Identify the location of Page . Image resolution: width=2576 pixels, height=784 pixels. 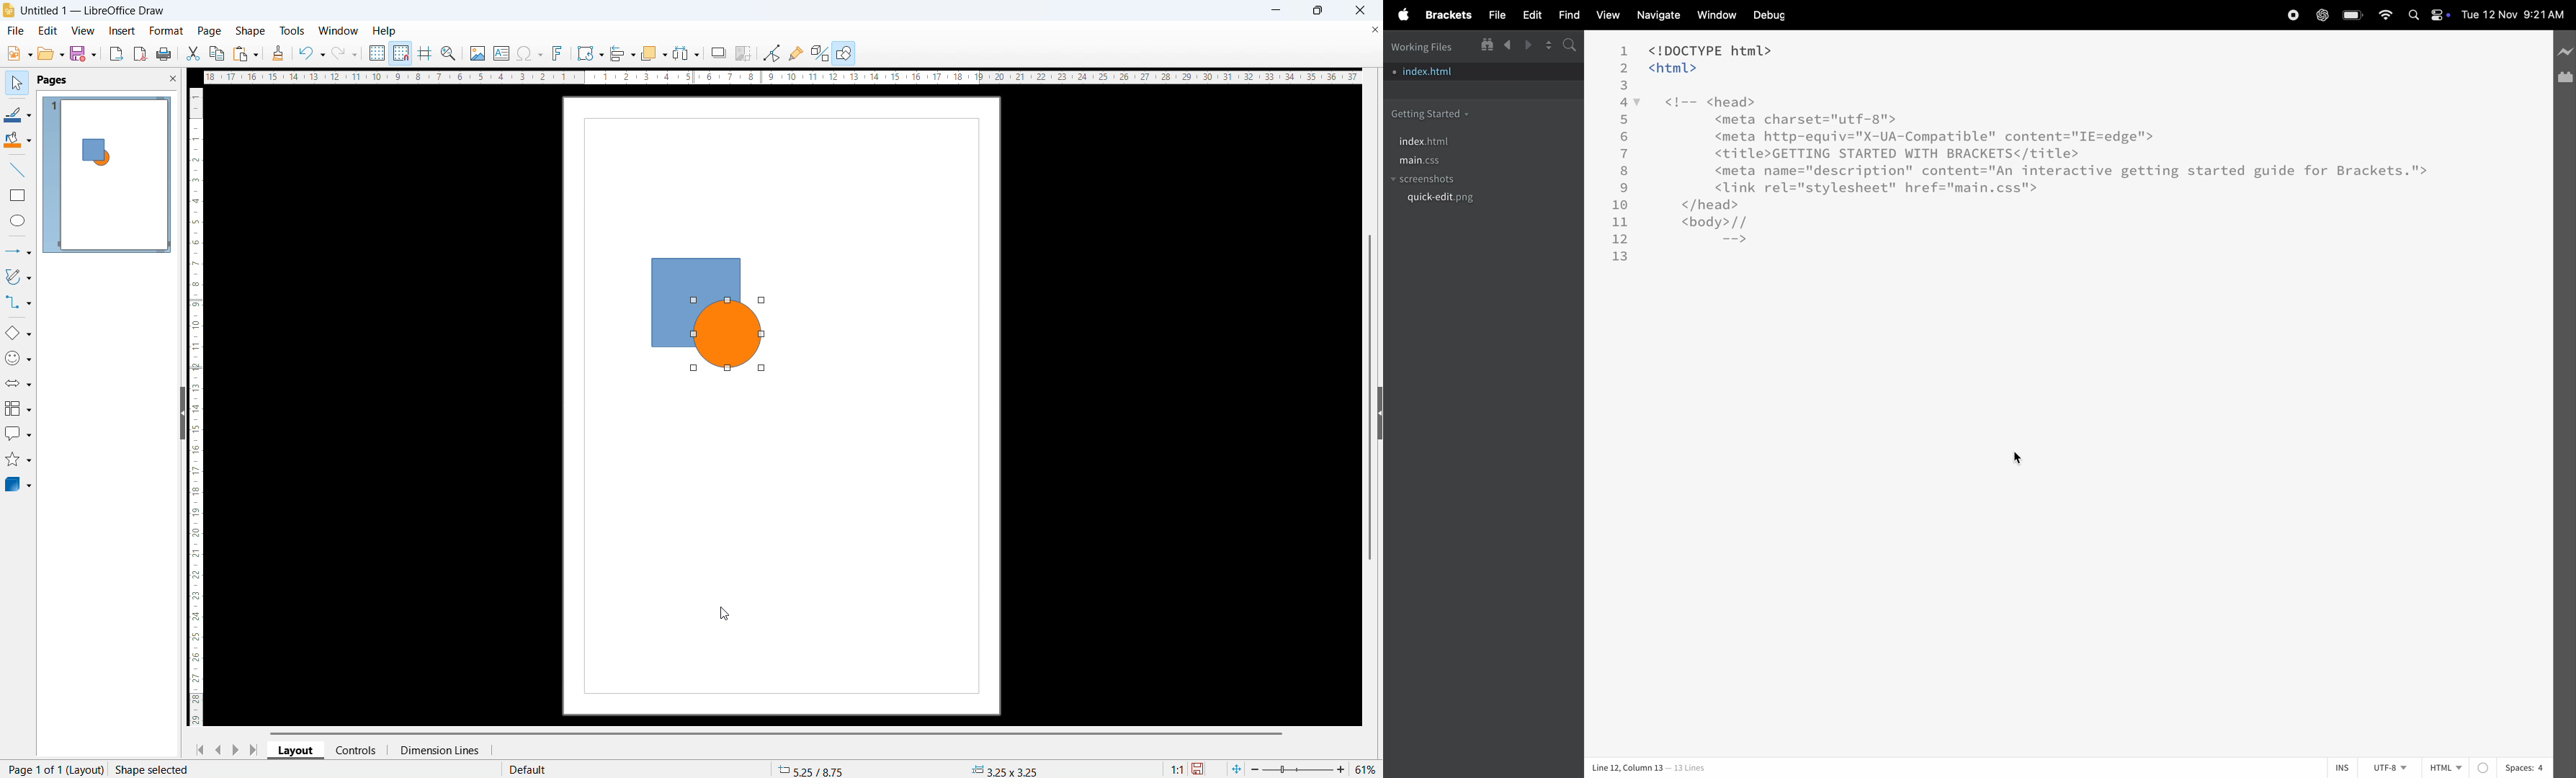
(209, 31).